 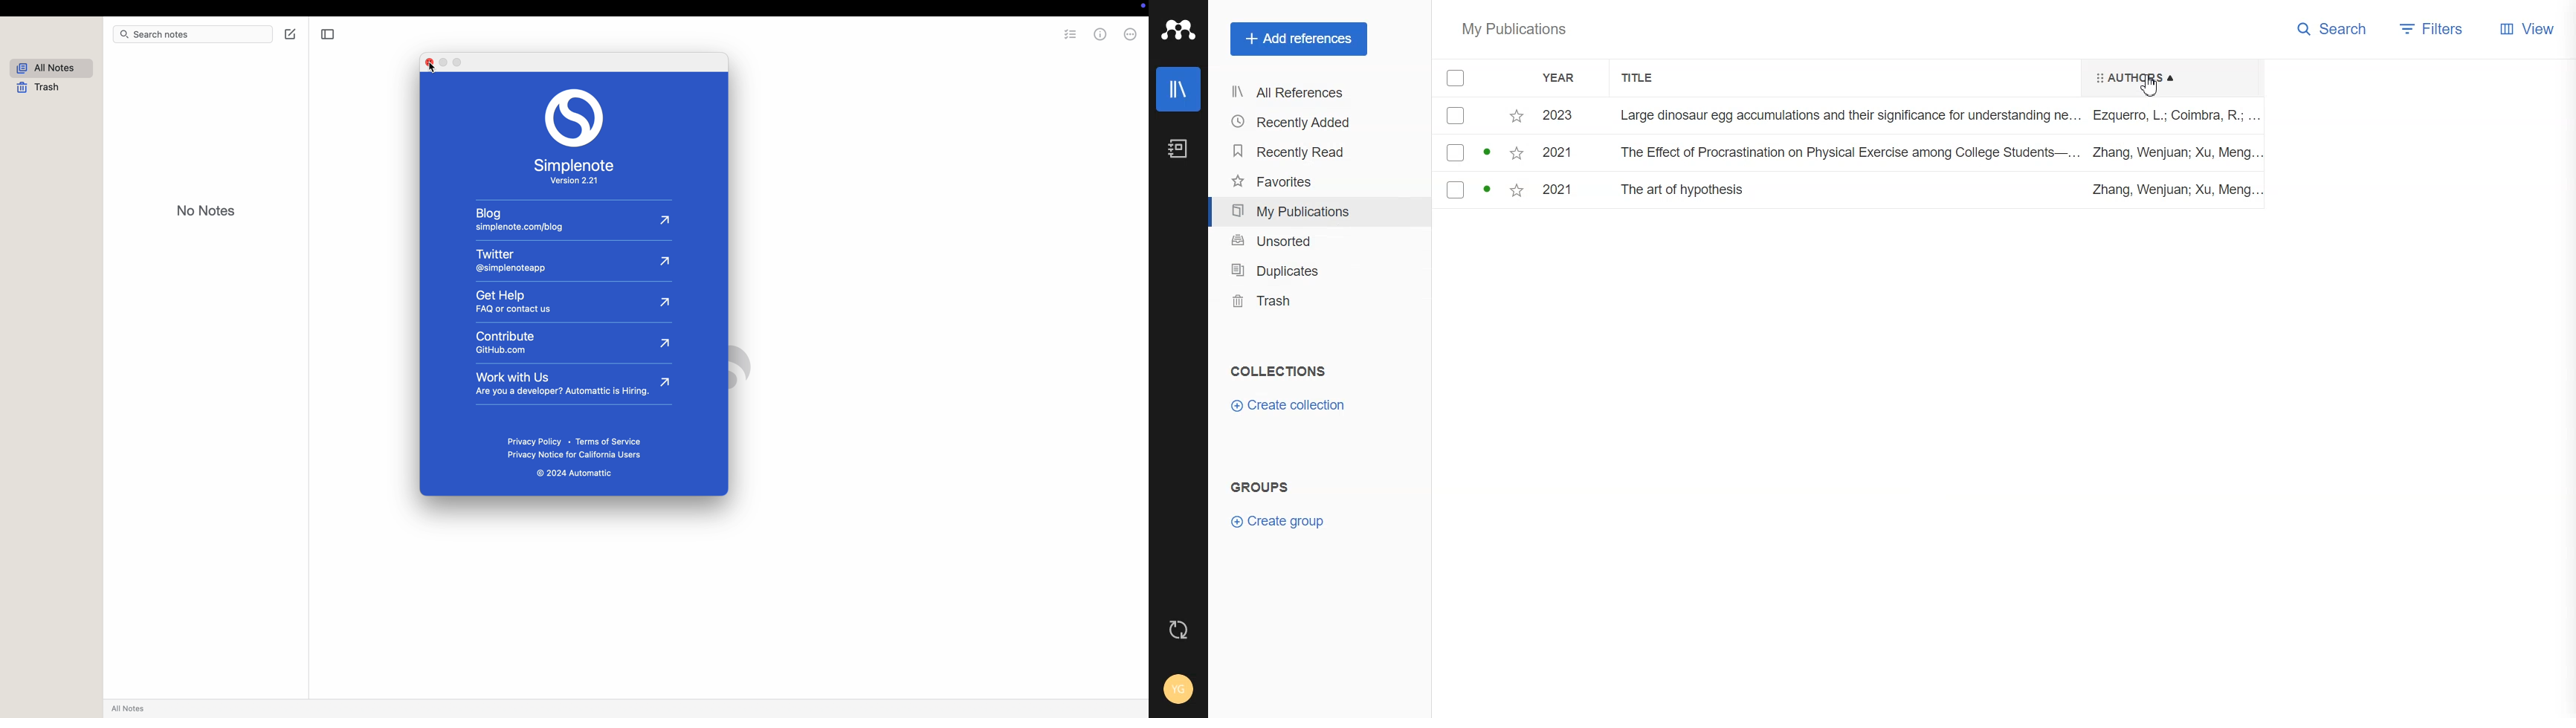 I want to click on view, so click(x=176, y=8).